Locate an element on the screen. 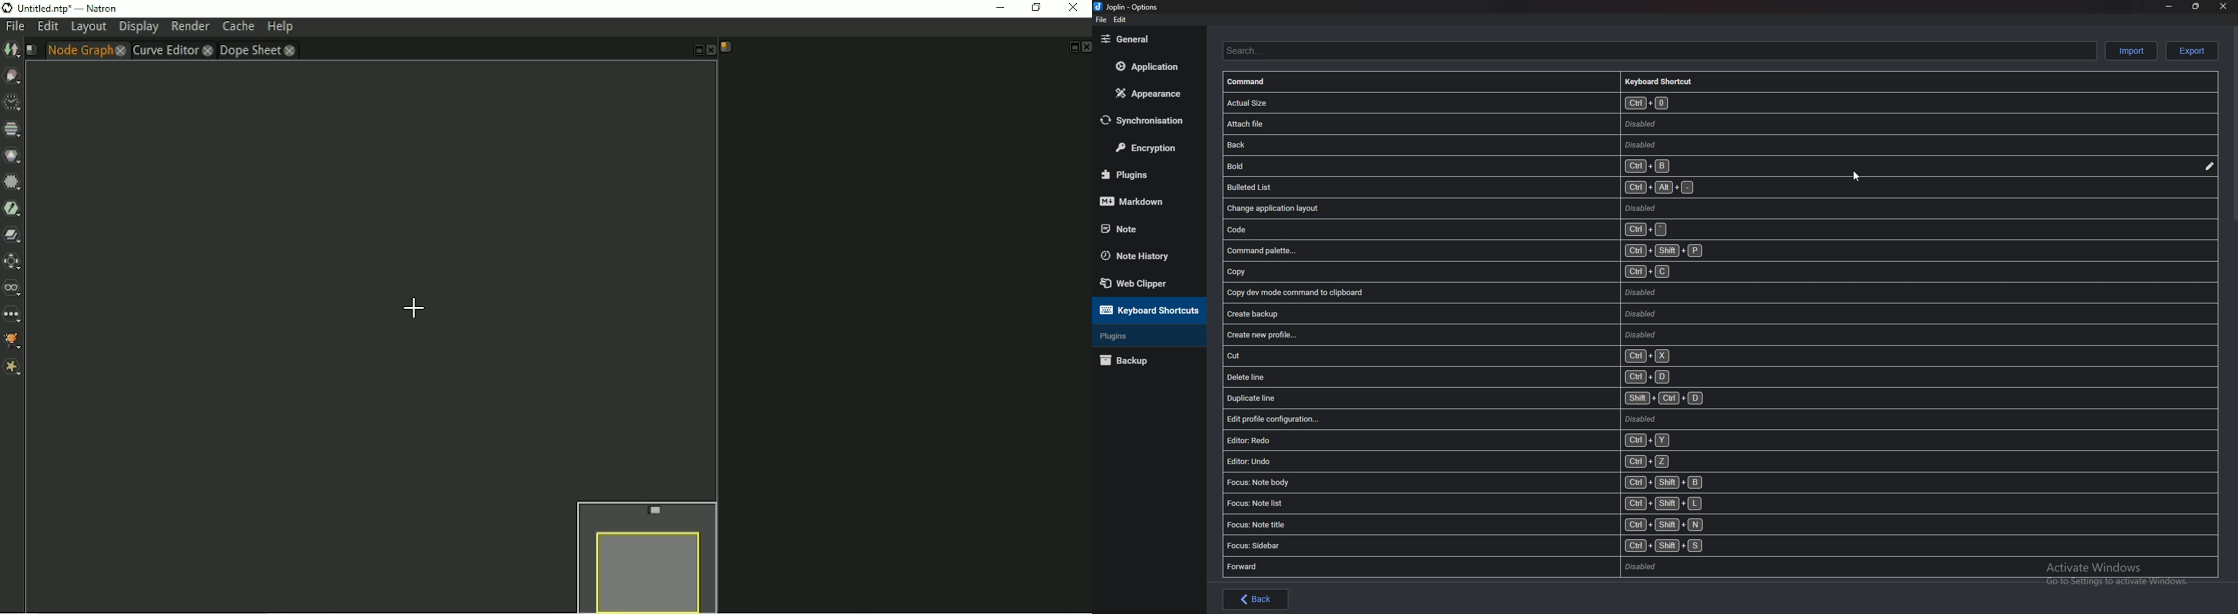  Close is located at coordinates (2223, 7).